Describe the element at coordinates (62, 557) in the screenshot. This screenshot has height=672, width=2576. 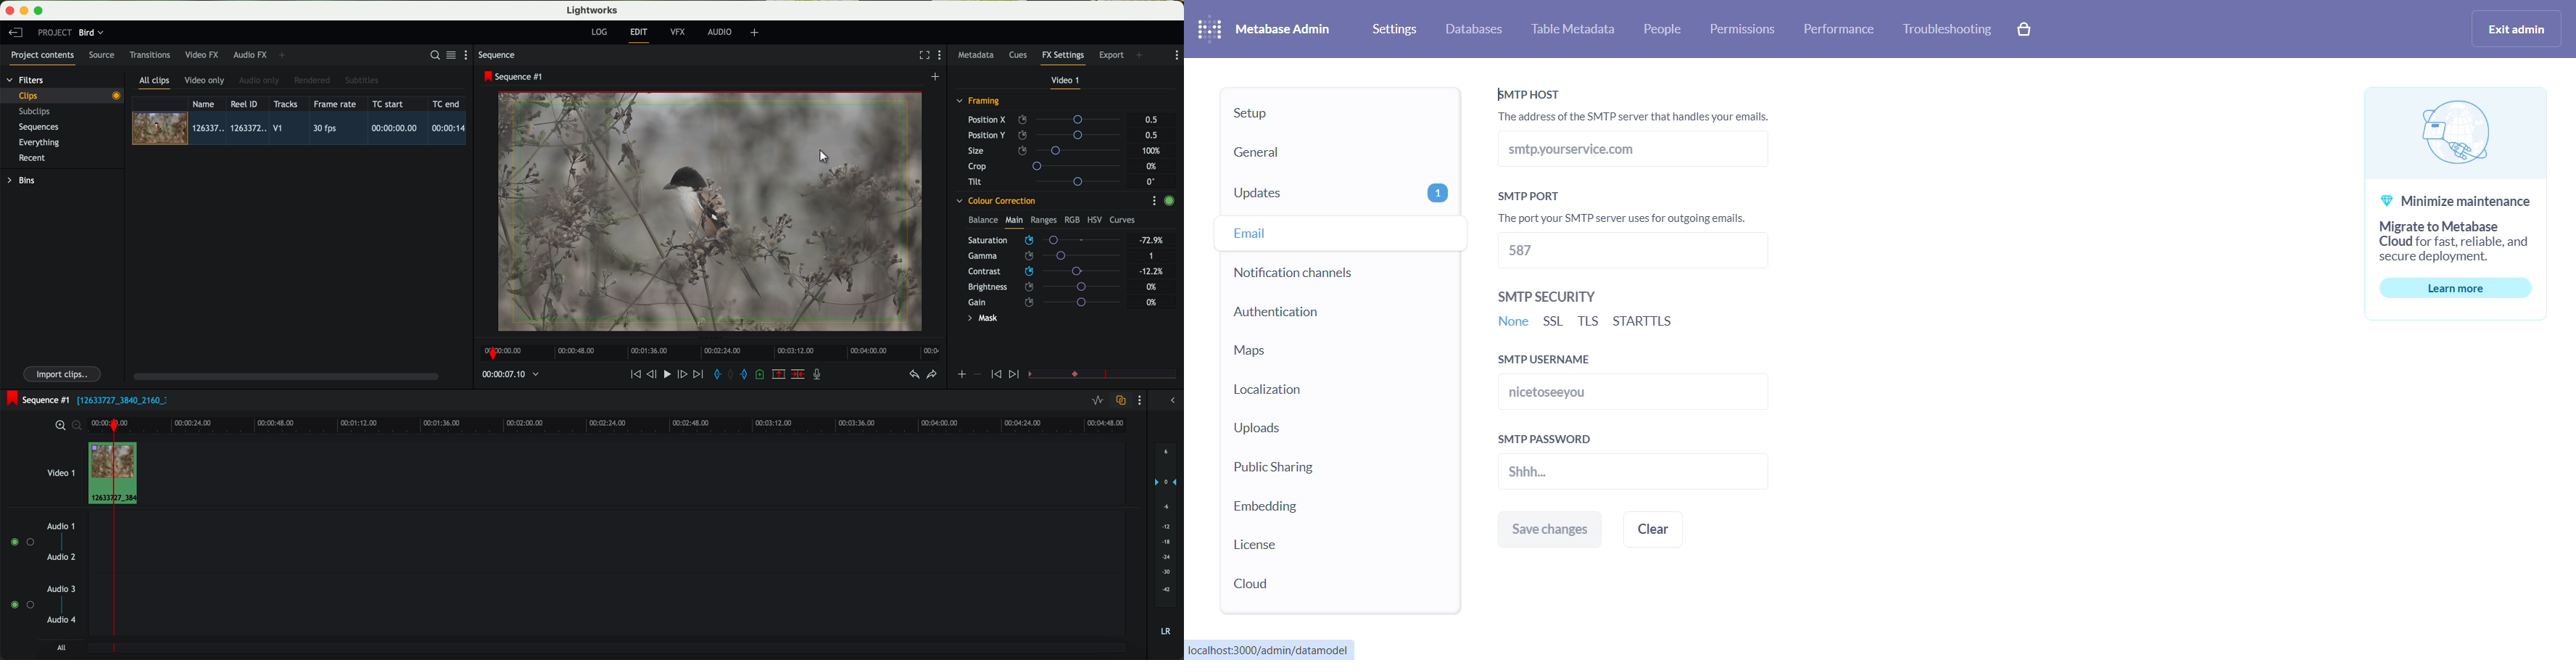
I see `audio 2` at that location.